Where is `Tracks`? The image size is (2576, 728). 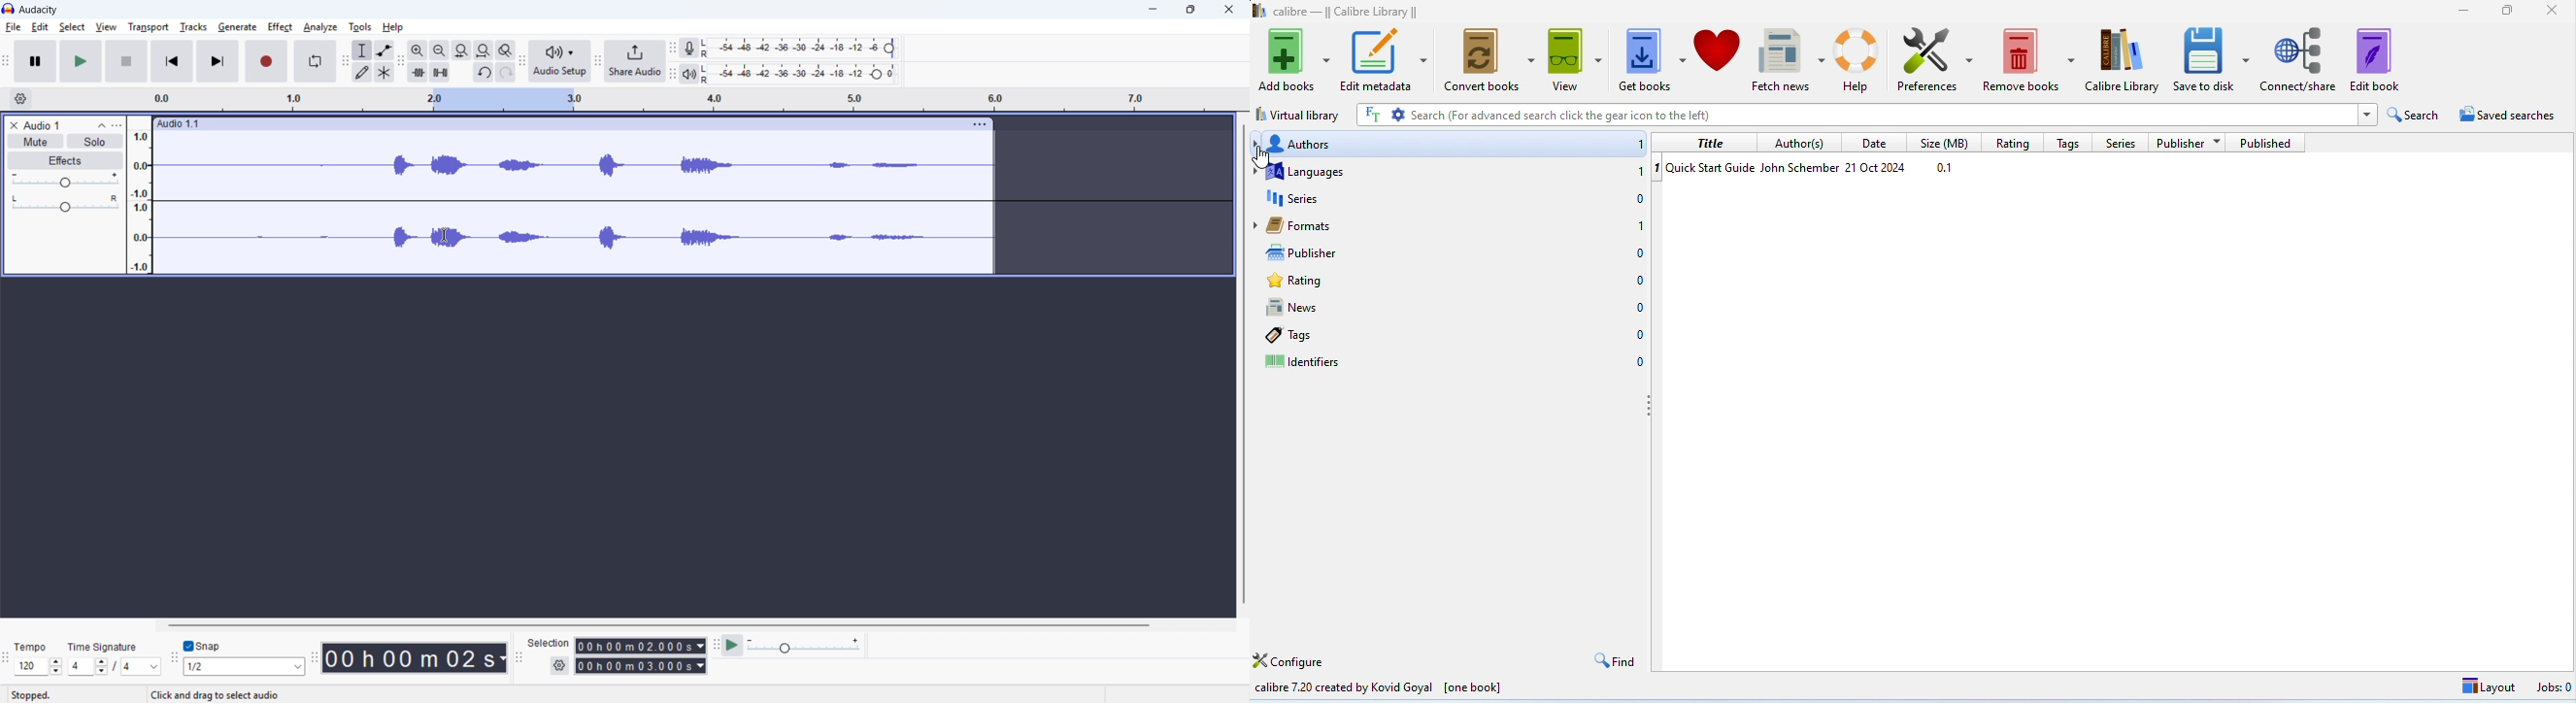
Tracks is located at coordinates (194, 27).